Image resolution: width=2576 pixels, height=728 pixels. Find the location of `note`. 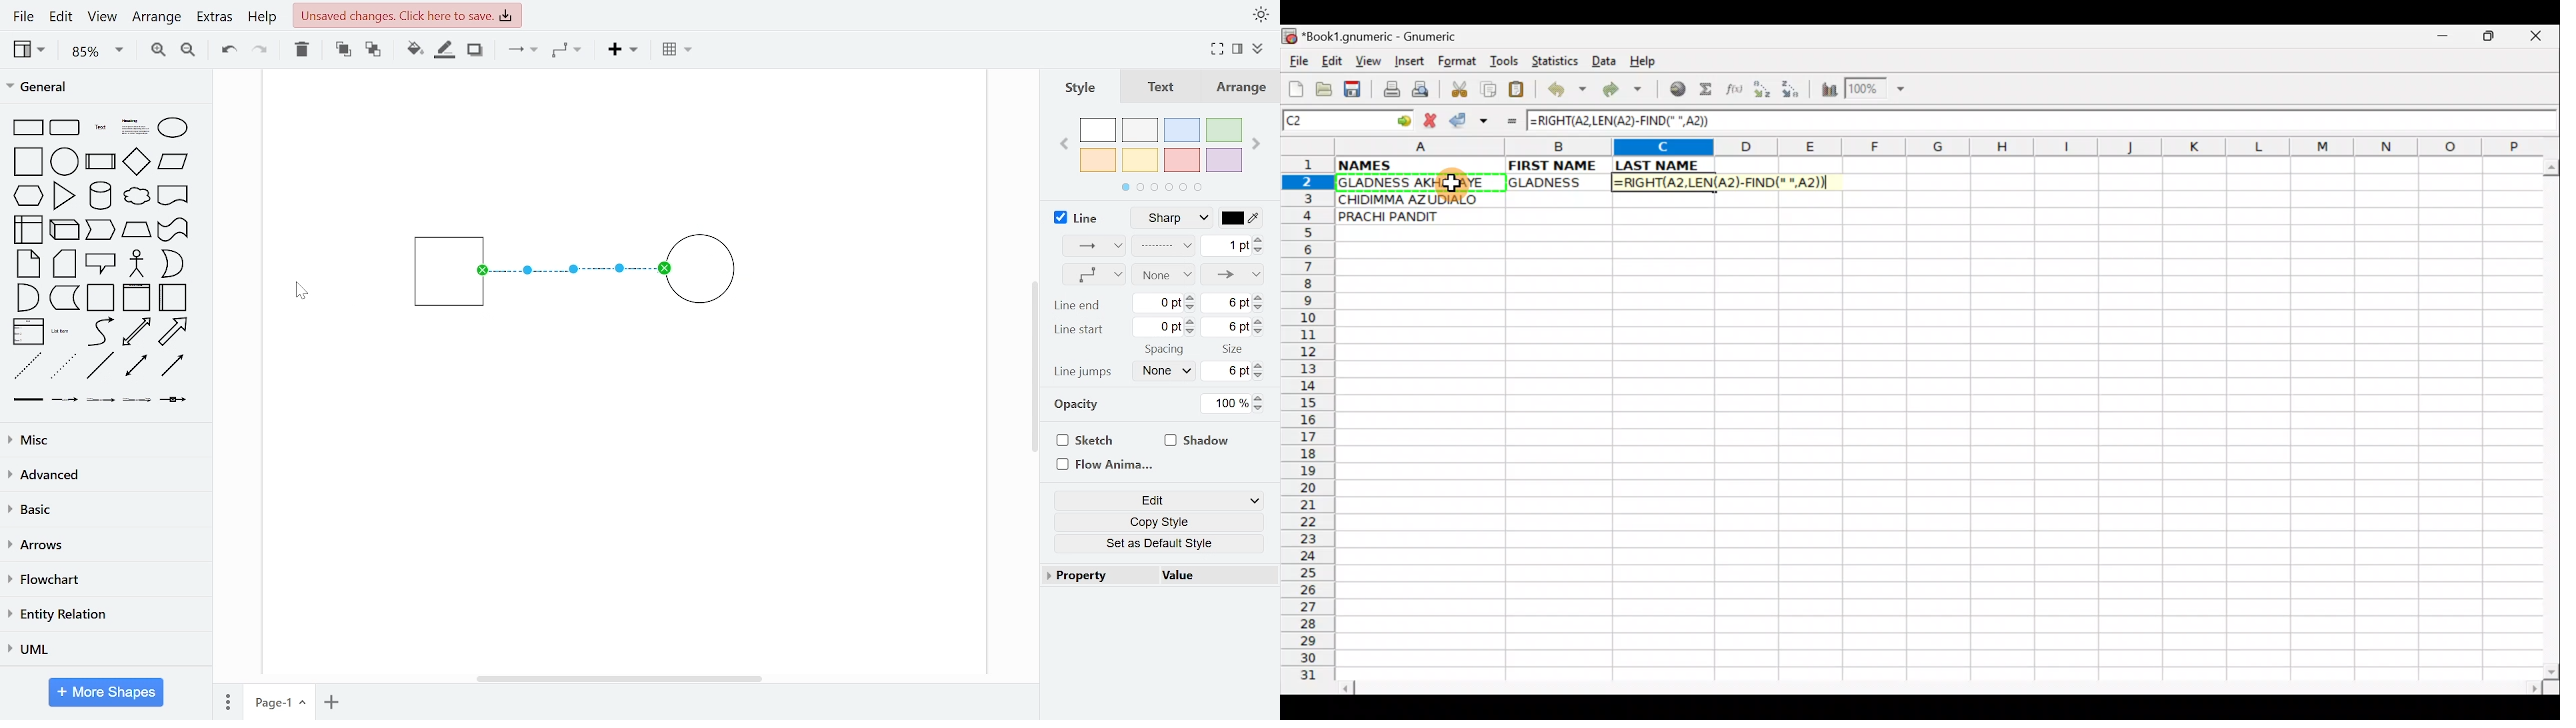

note is located at coordinates (30, 263).